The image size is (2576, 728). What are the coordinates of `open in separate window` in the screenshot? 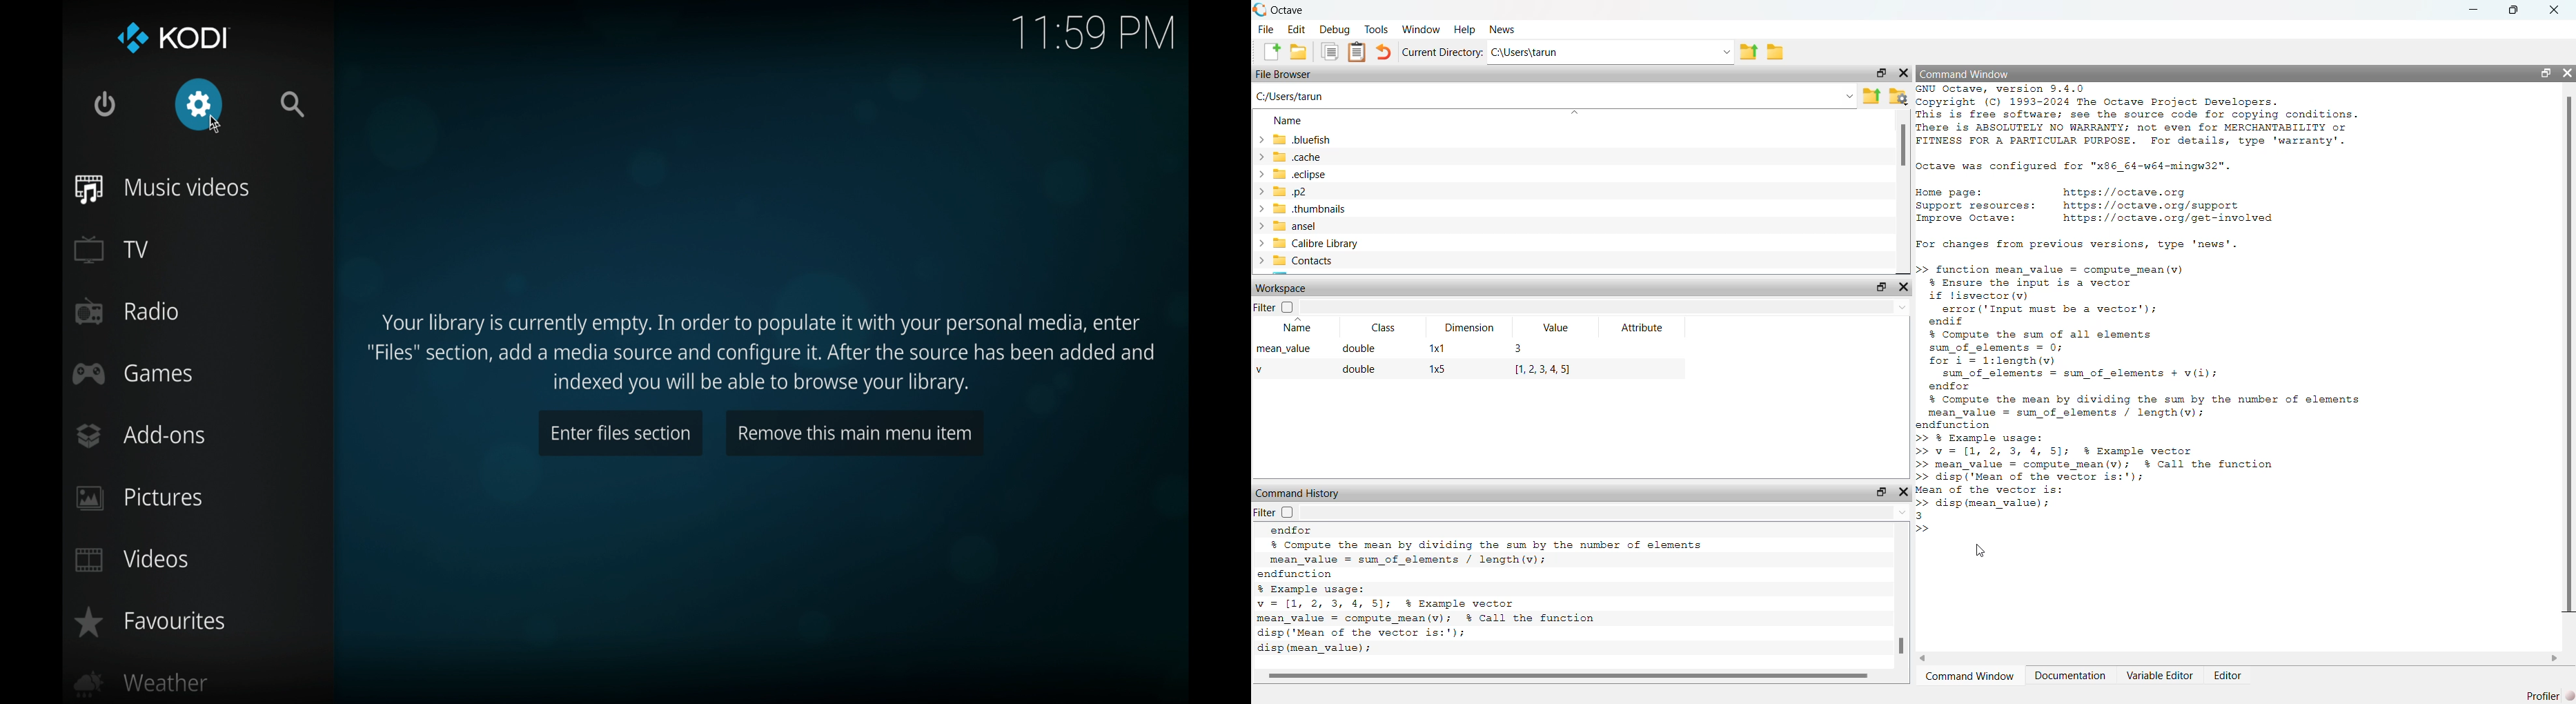 It's located at (1882, 72).